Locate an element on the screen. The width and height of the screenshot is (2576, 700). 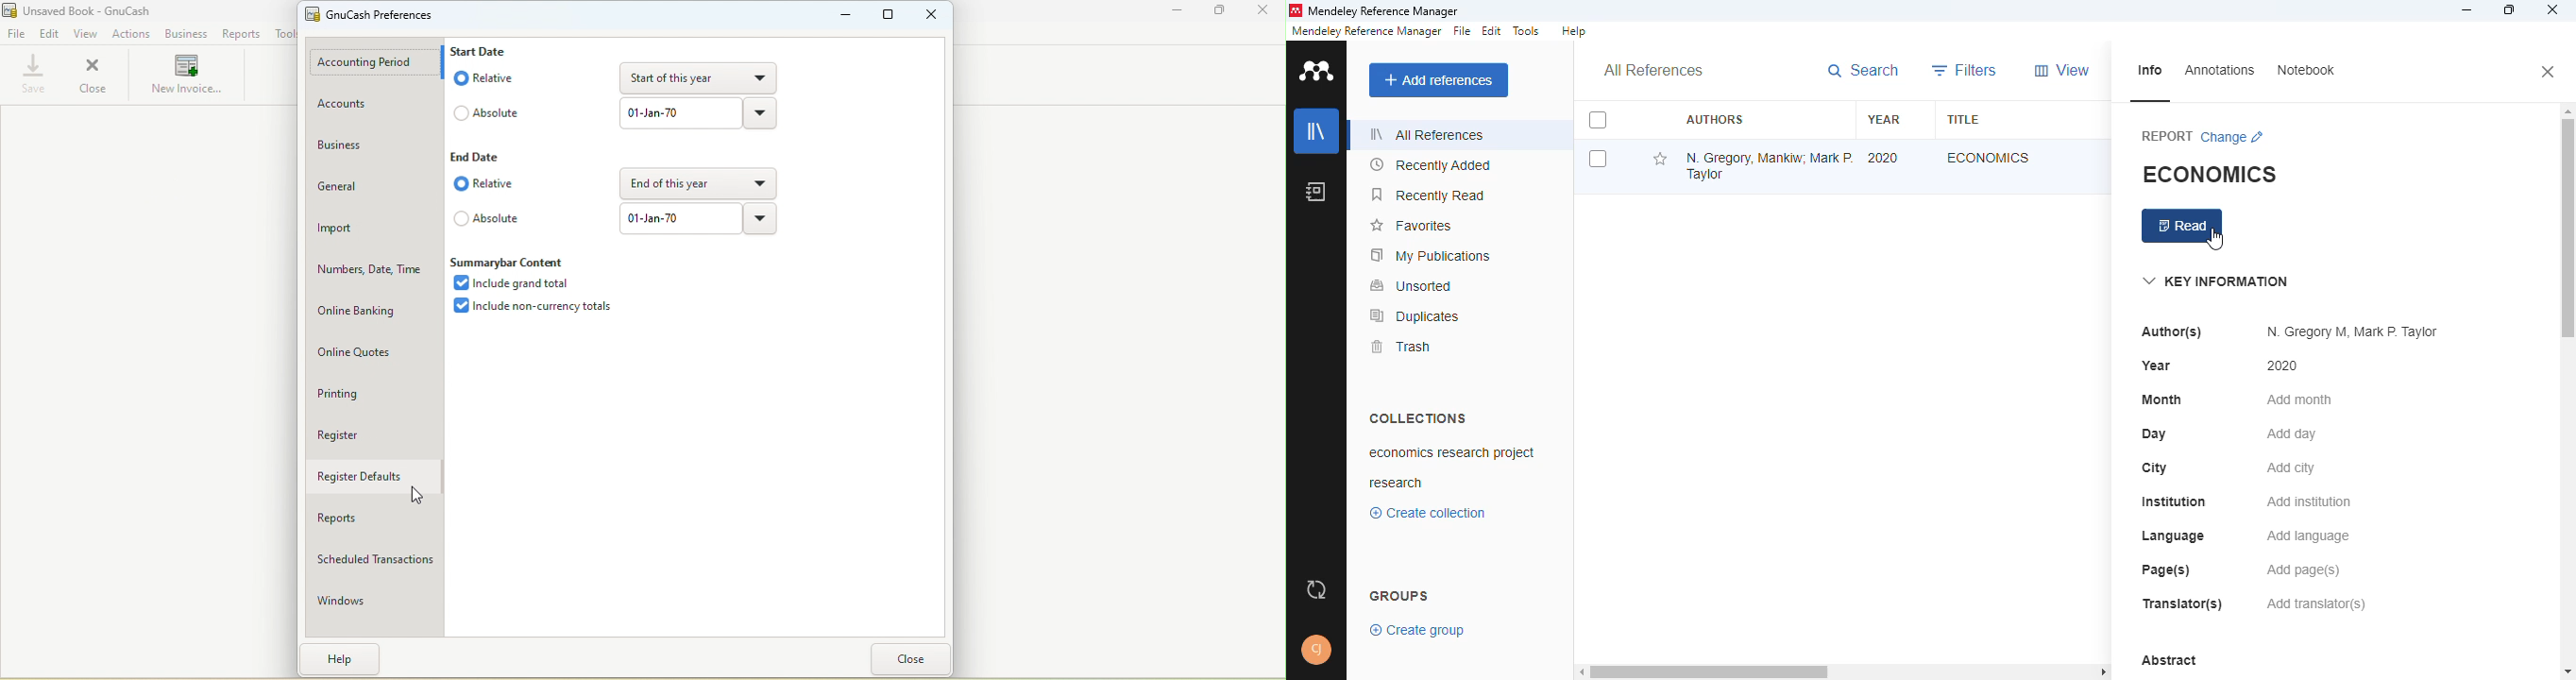
notebook is located at coordinates (1315, 190).